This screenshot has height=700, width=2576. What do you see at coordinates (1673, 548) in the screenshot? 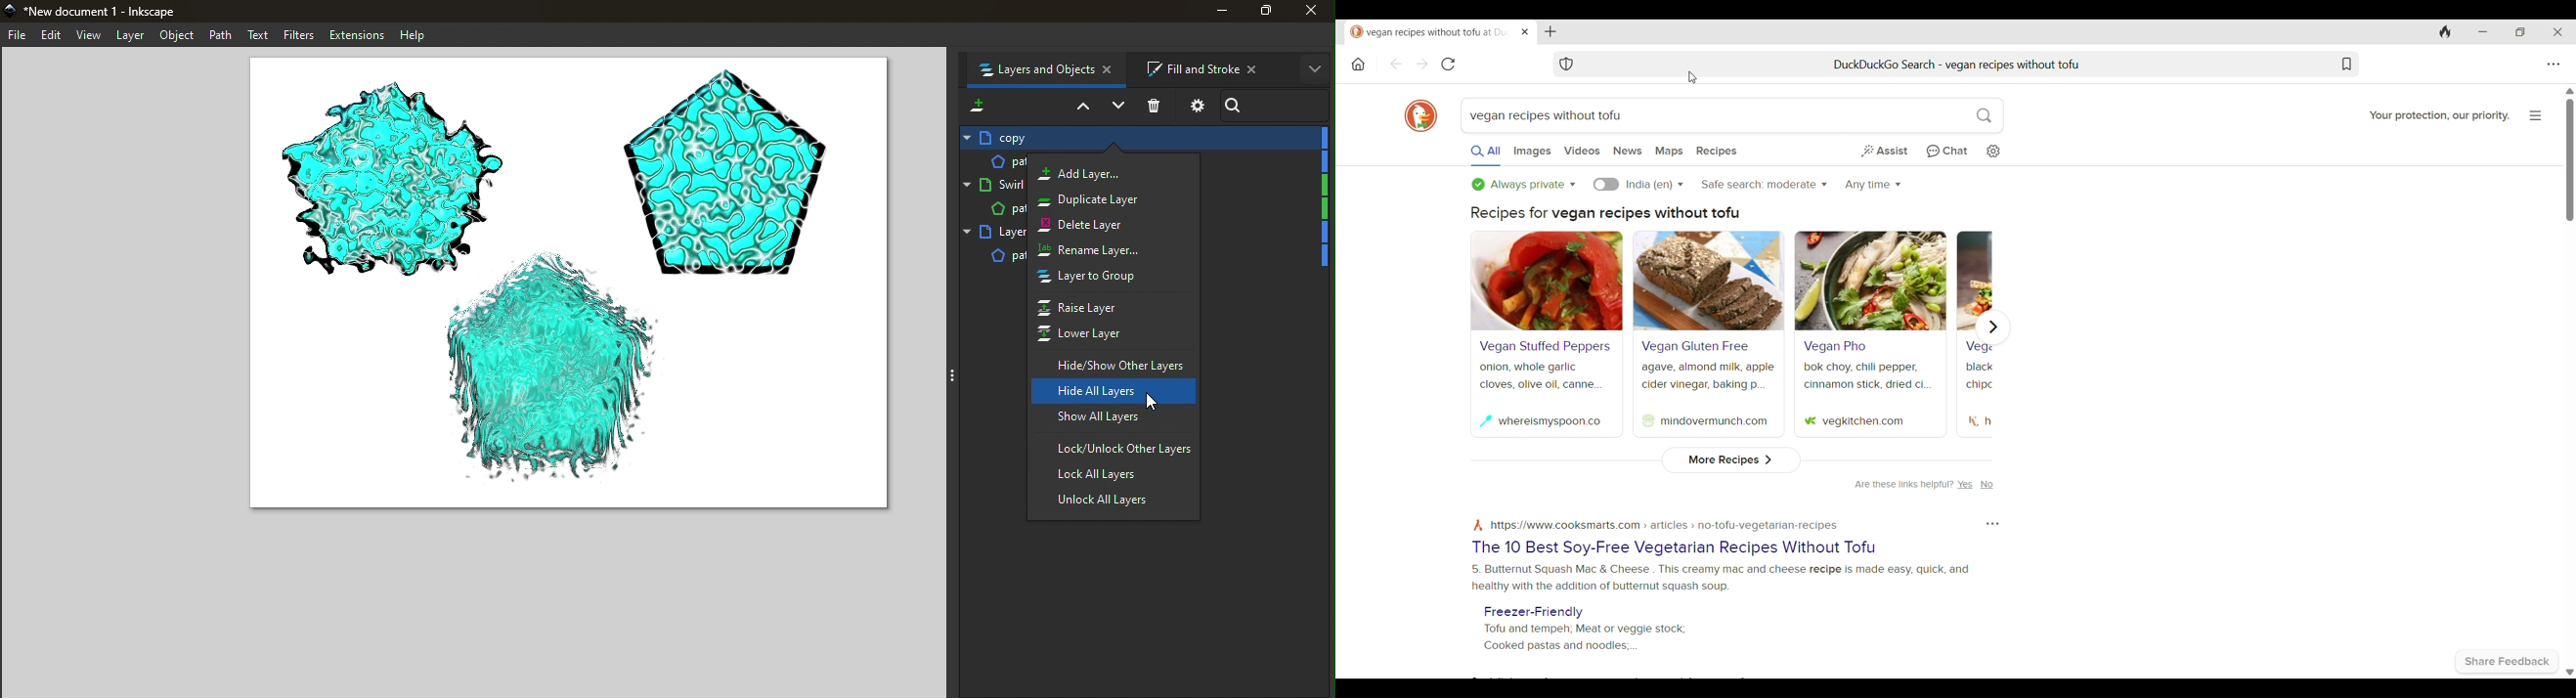
I see `The 10 Best Soy-Free Vegetarian Recipes Without Tofu` at bounding box center [1673, 548].